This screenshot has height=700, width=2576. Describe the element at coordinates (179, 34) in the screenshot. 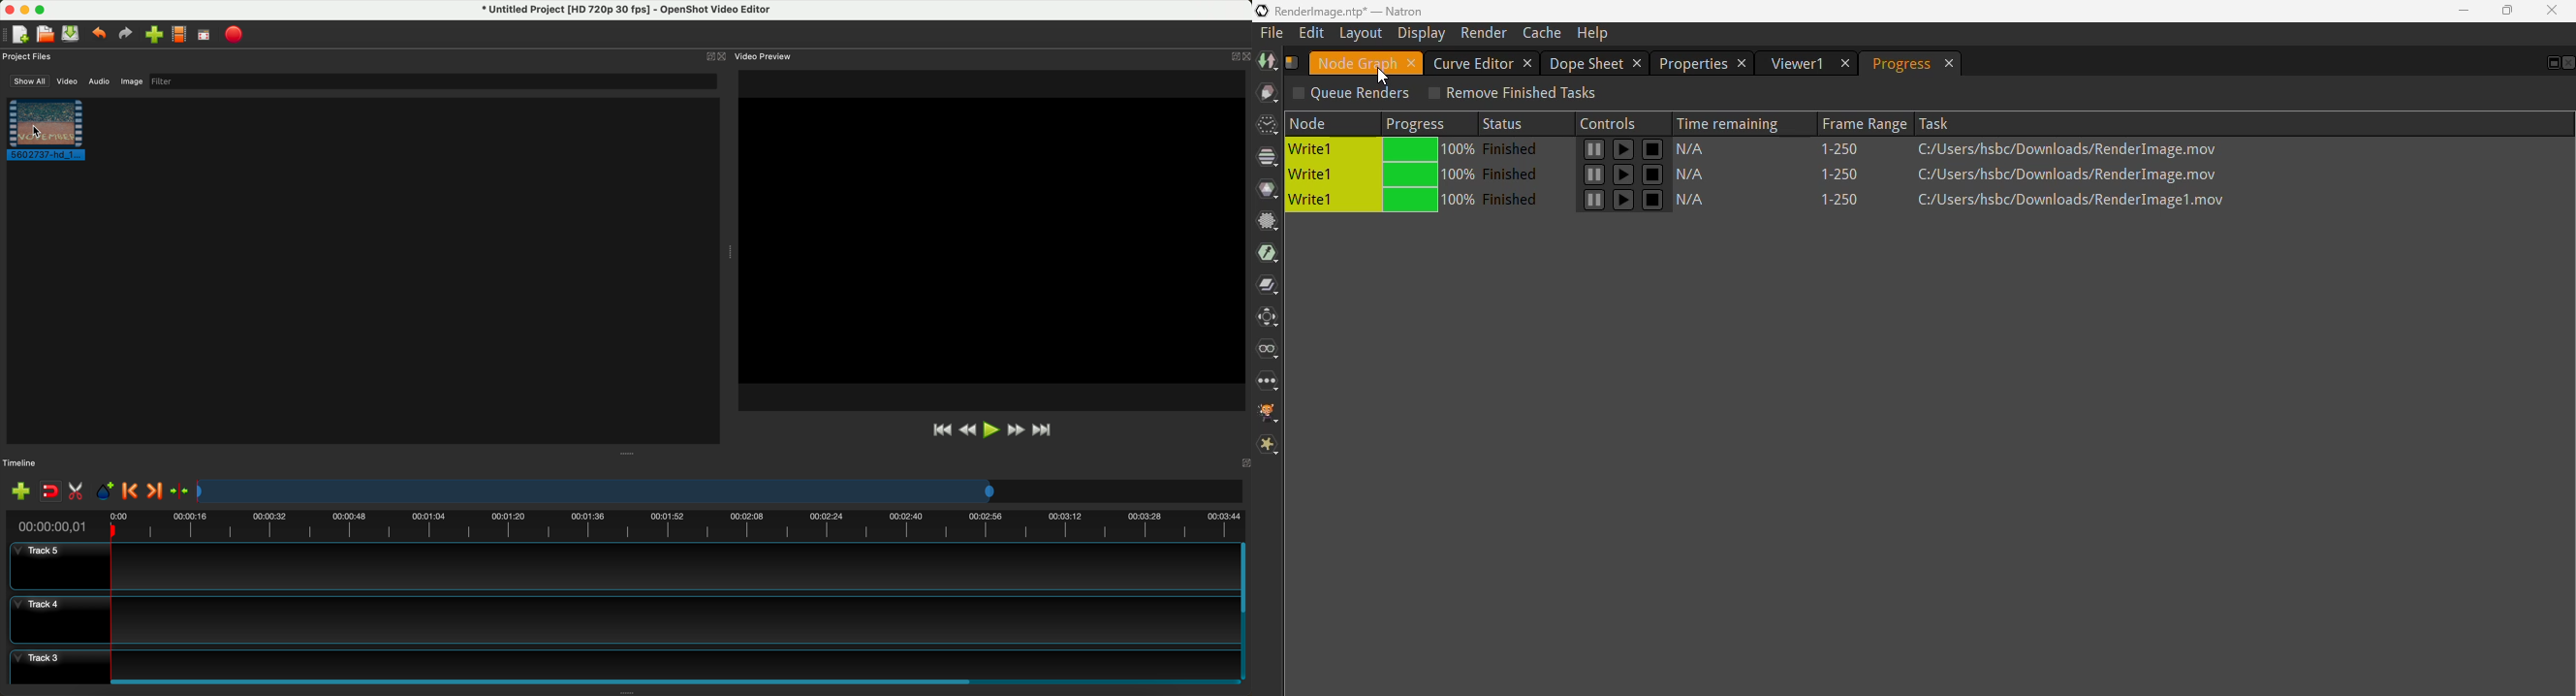

I see `choose profile` at that location.